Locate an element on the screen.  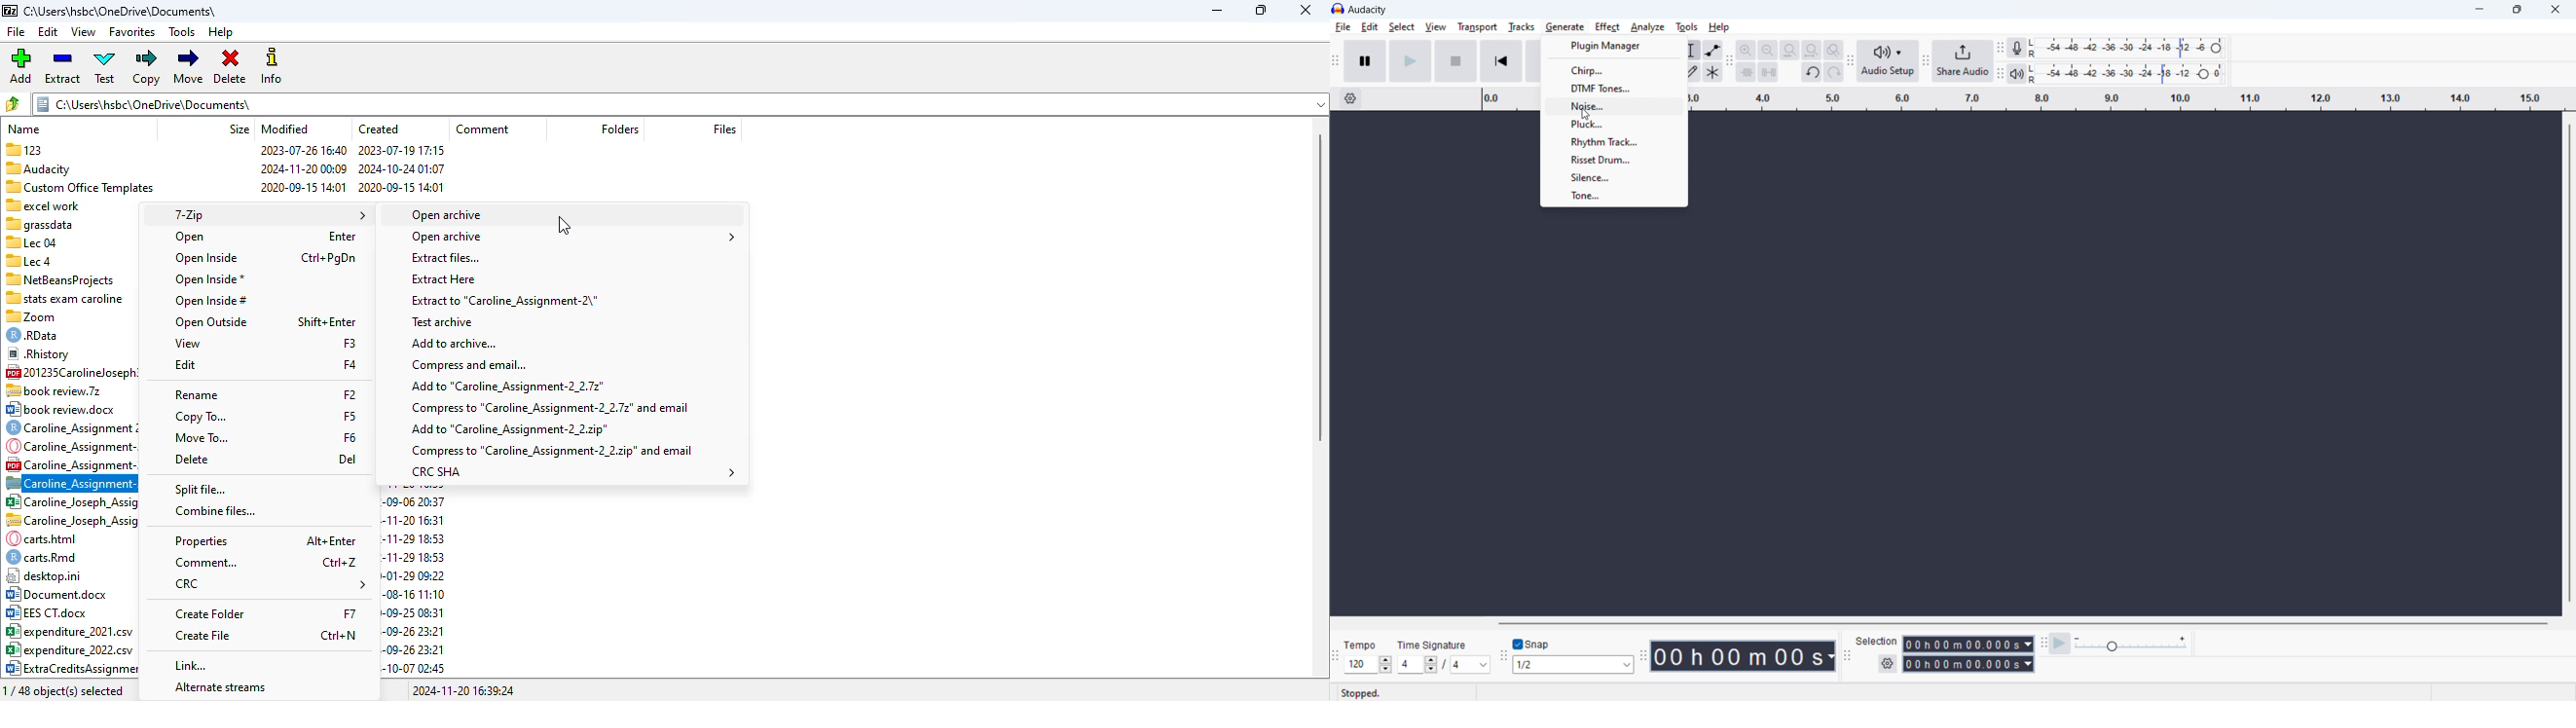
shortcut for rename is located at coordinates (350, 393).